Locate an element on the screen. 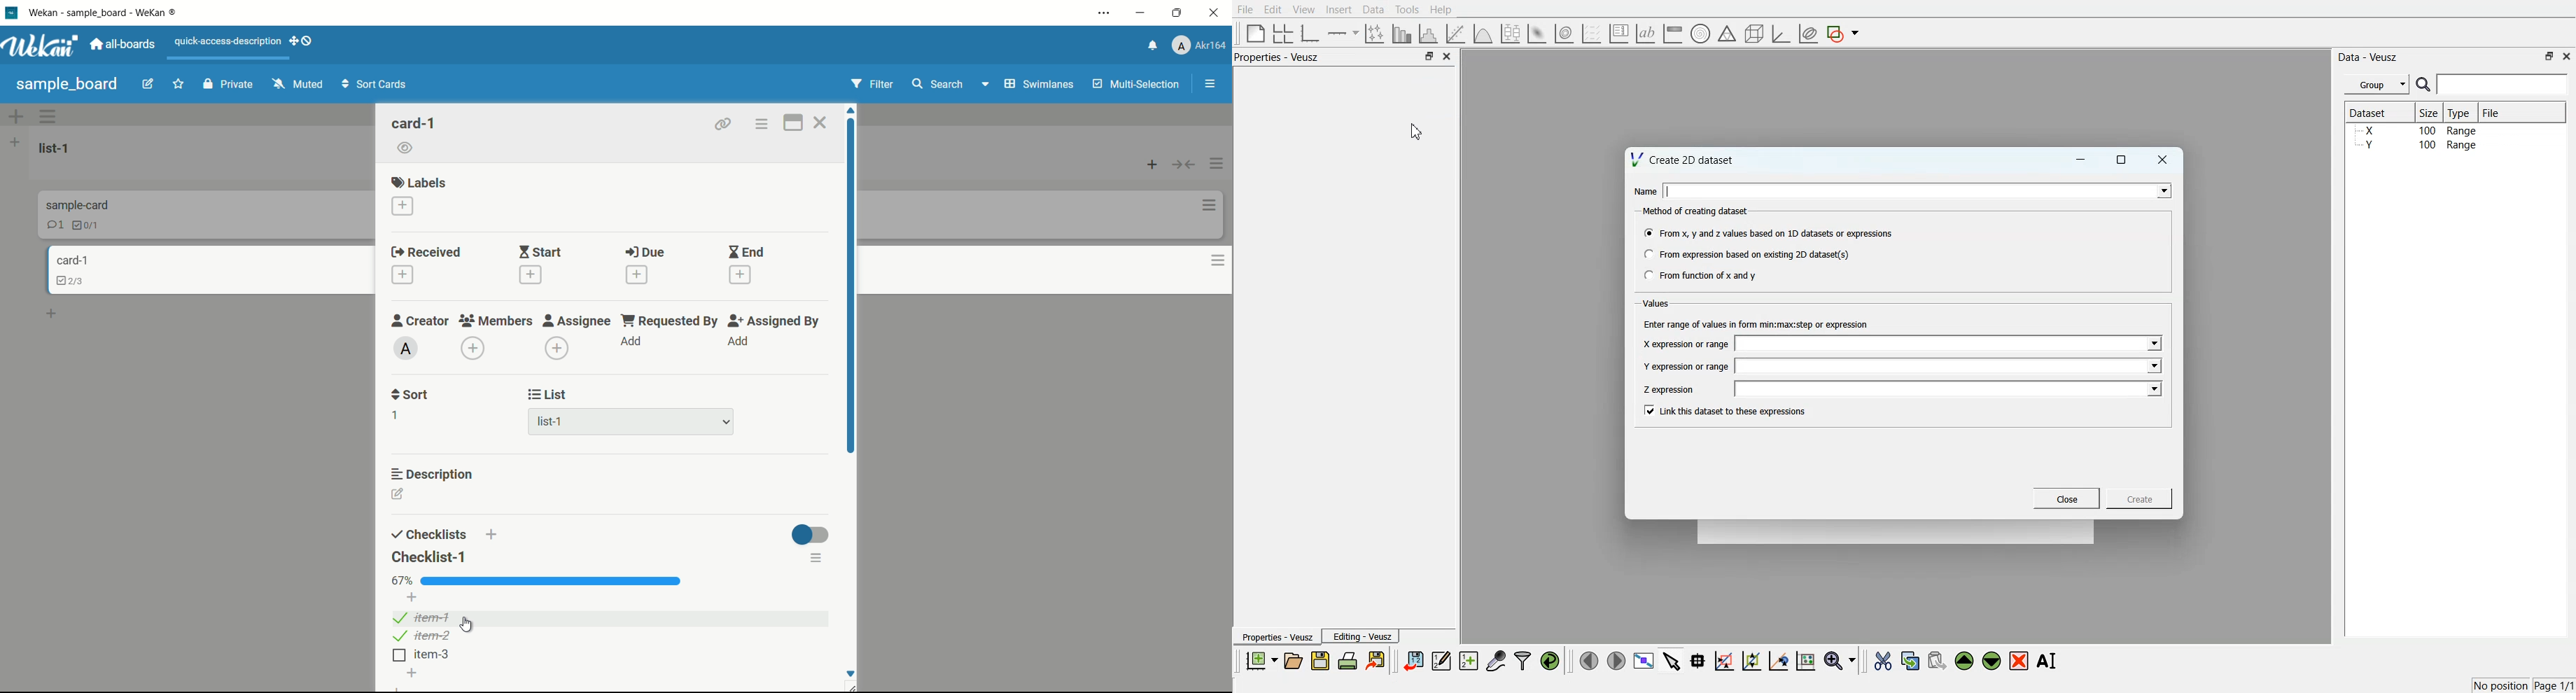 The image size is (2576, 700). add date is located at coordinates (531, 277).